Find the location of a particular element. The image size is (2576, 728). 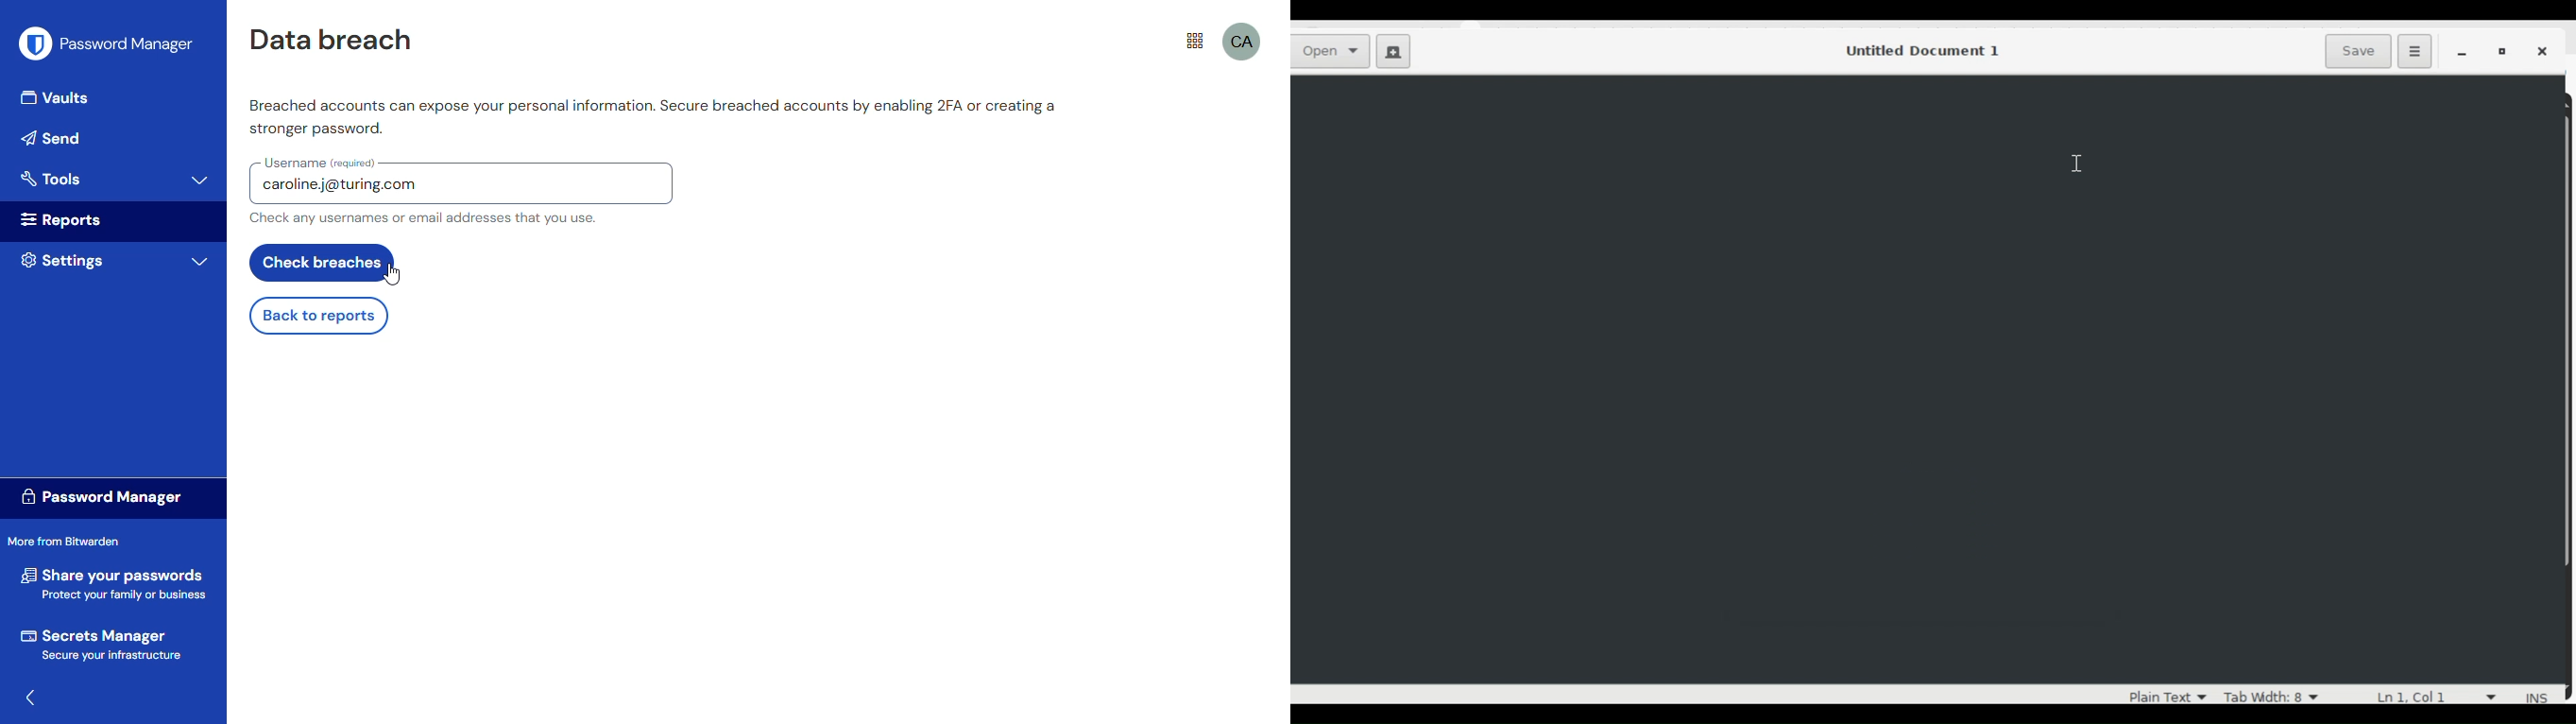

Tab Width is located at coordinates (2271, 695).